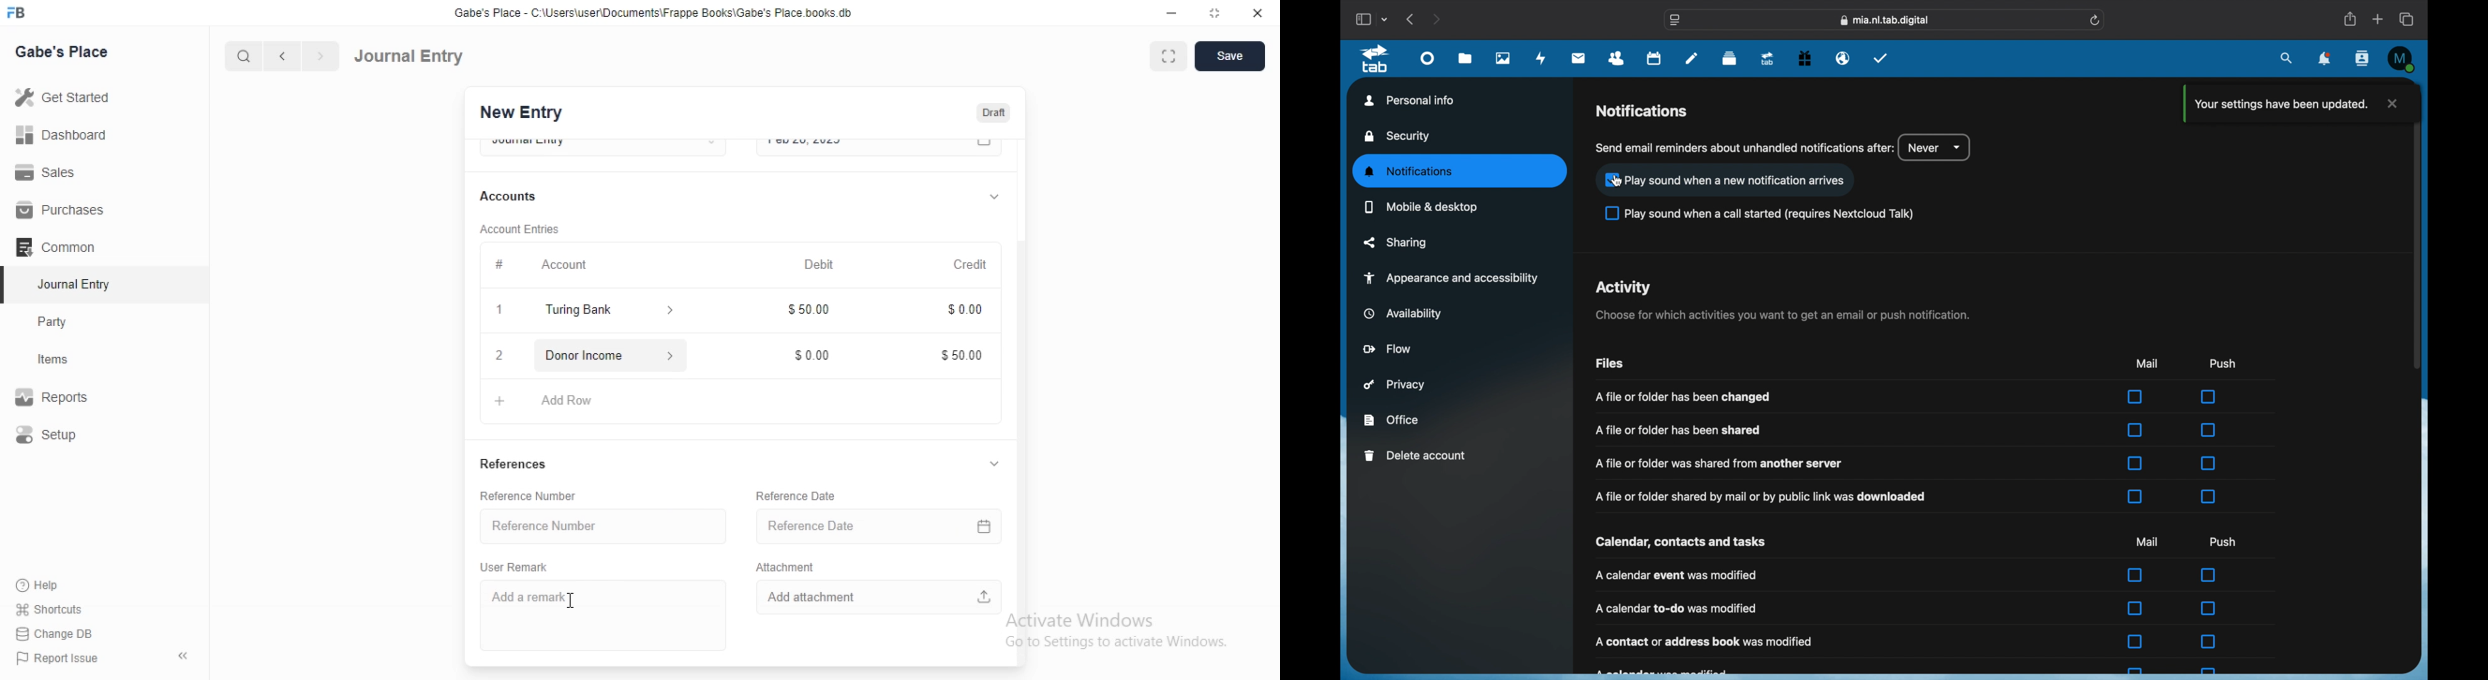 The width and height of the screenshot is (2492, 700). Describe the element at coordinates (65, 399) in the screenshot. I see `Reports` at that location.